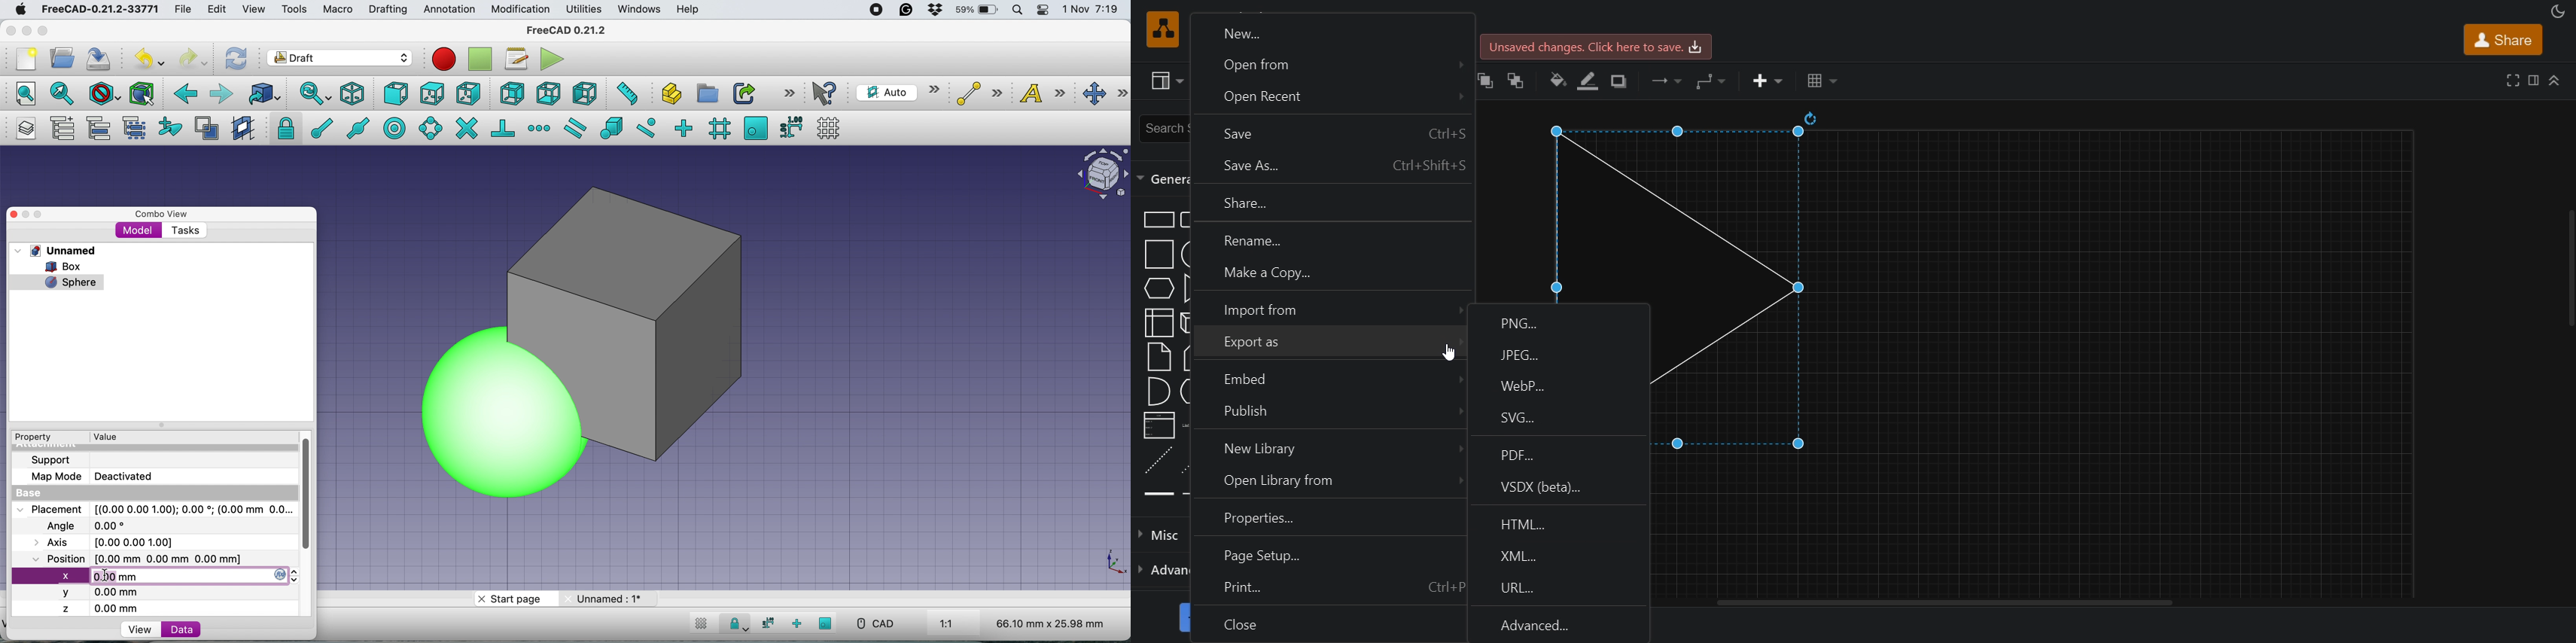 This screenshot has height=644, width=2576. I want to click on modification, so click(520, 10).